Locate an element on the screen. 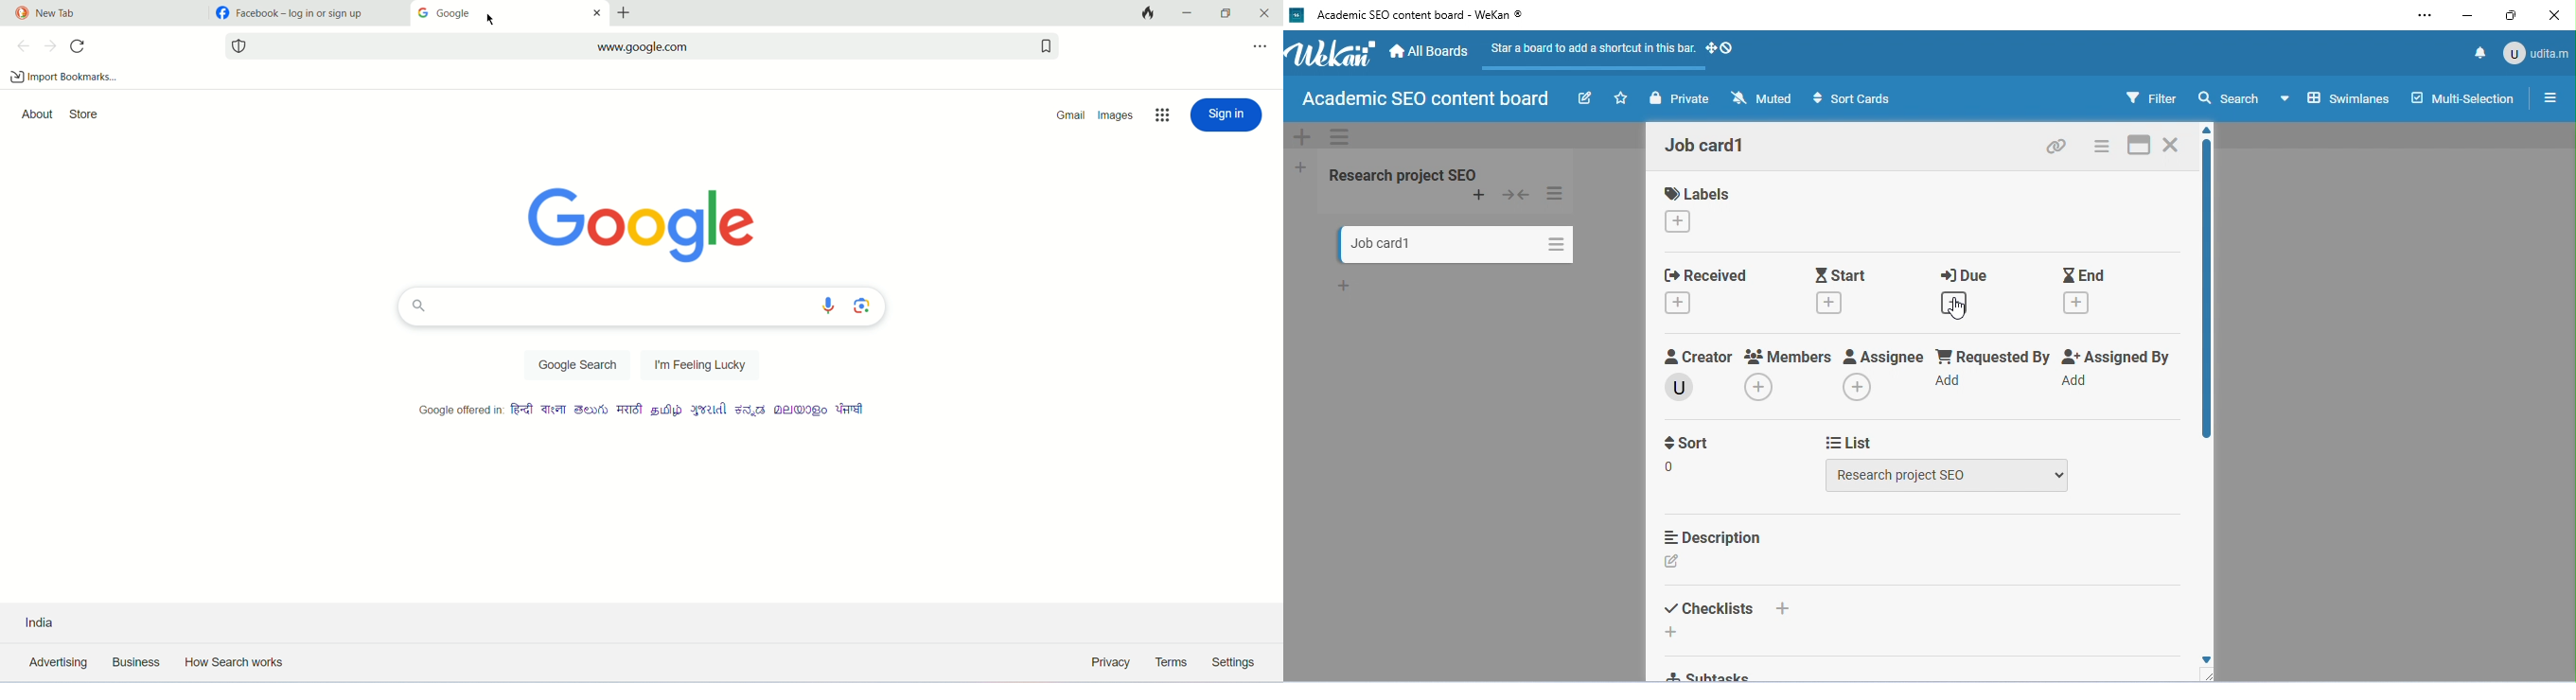  open or close side bar is located at coordinates (2546, 99).